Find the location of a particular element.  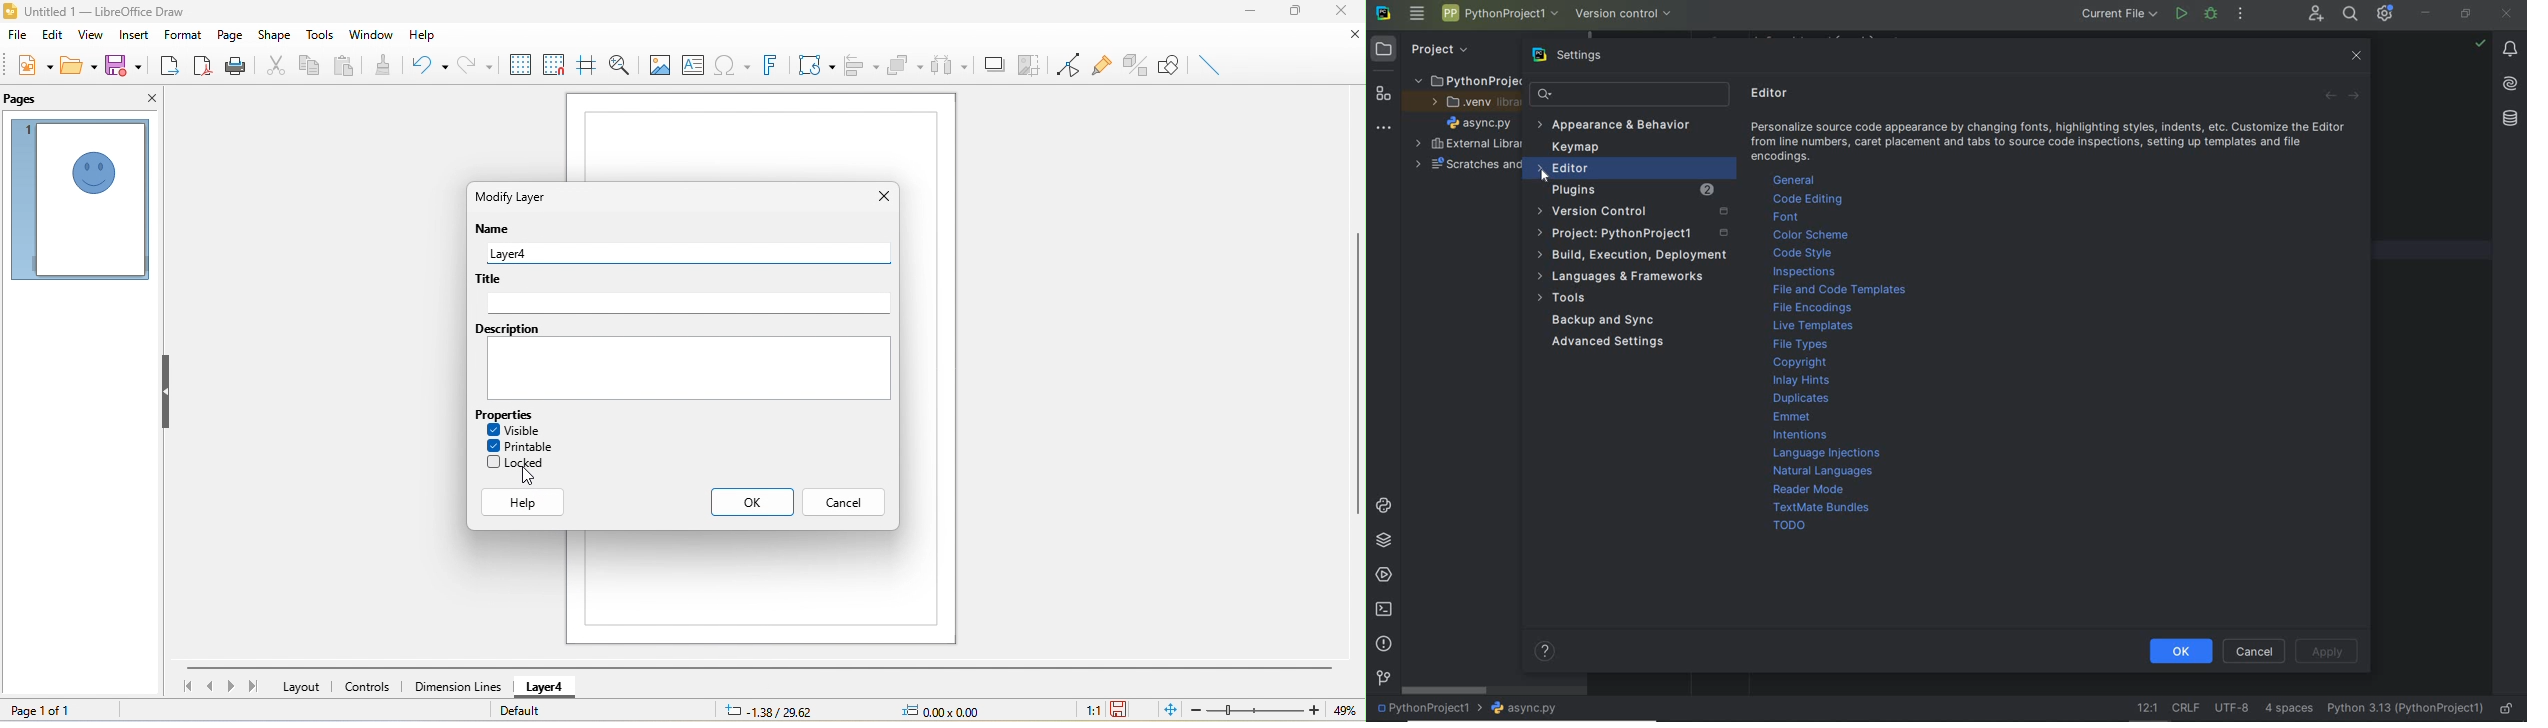

Advanced Settings is located at coordinates (1609, 342).